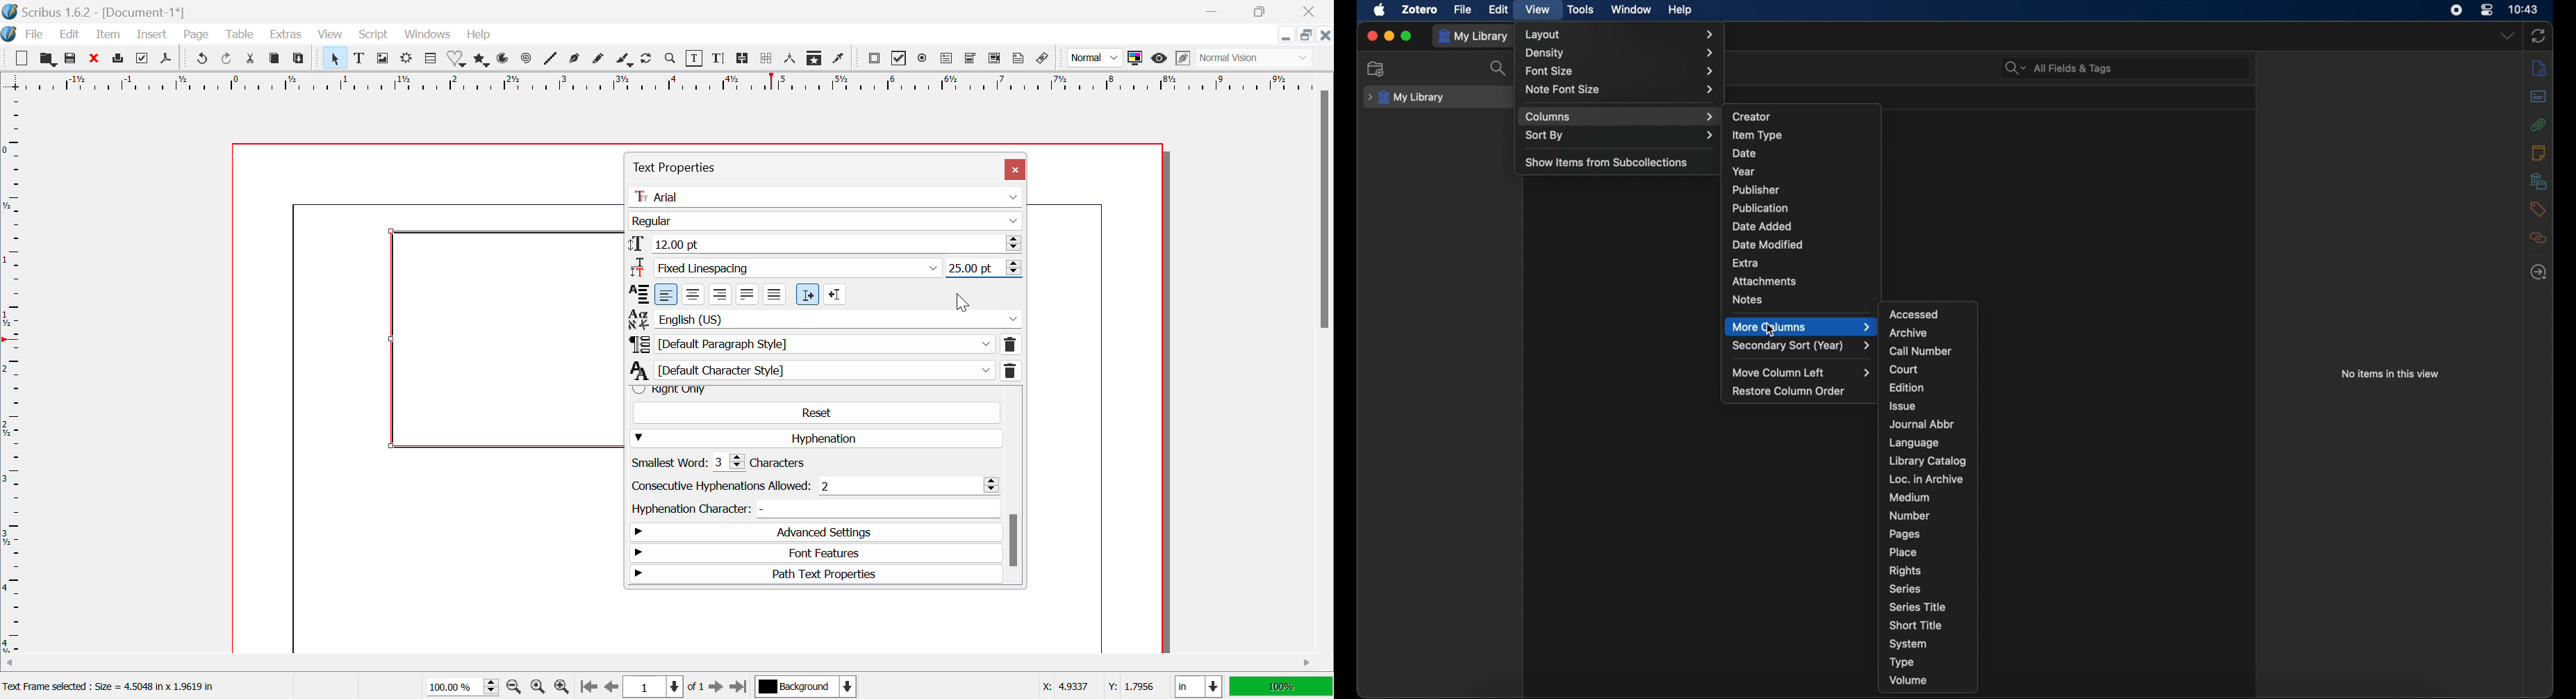 This screenshot has width=2576, height=700. Describe the element at coordinates (2525, 8) in the screenshot. I see `time` at that location.